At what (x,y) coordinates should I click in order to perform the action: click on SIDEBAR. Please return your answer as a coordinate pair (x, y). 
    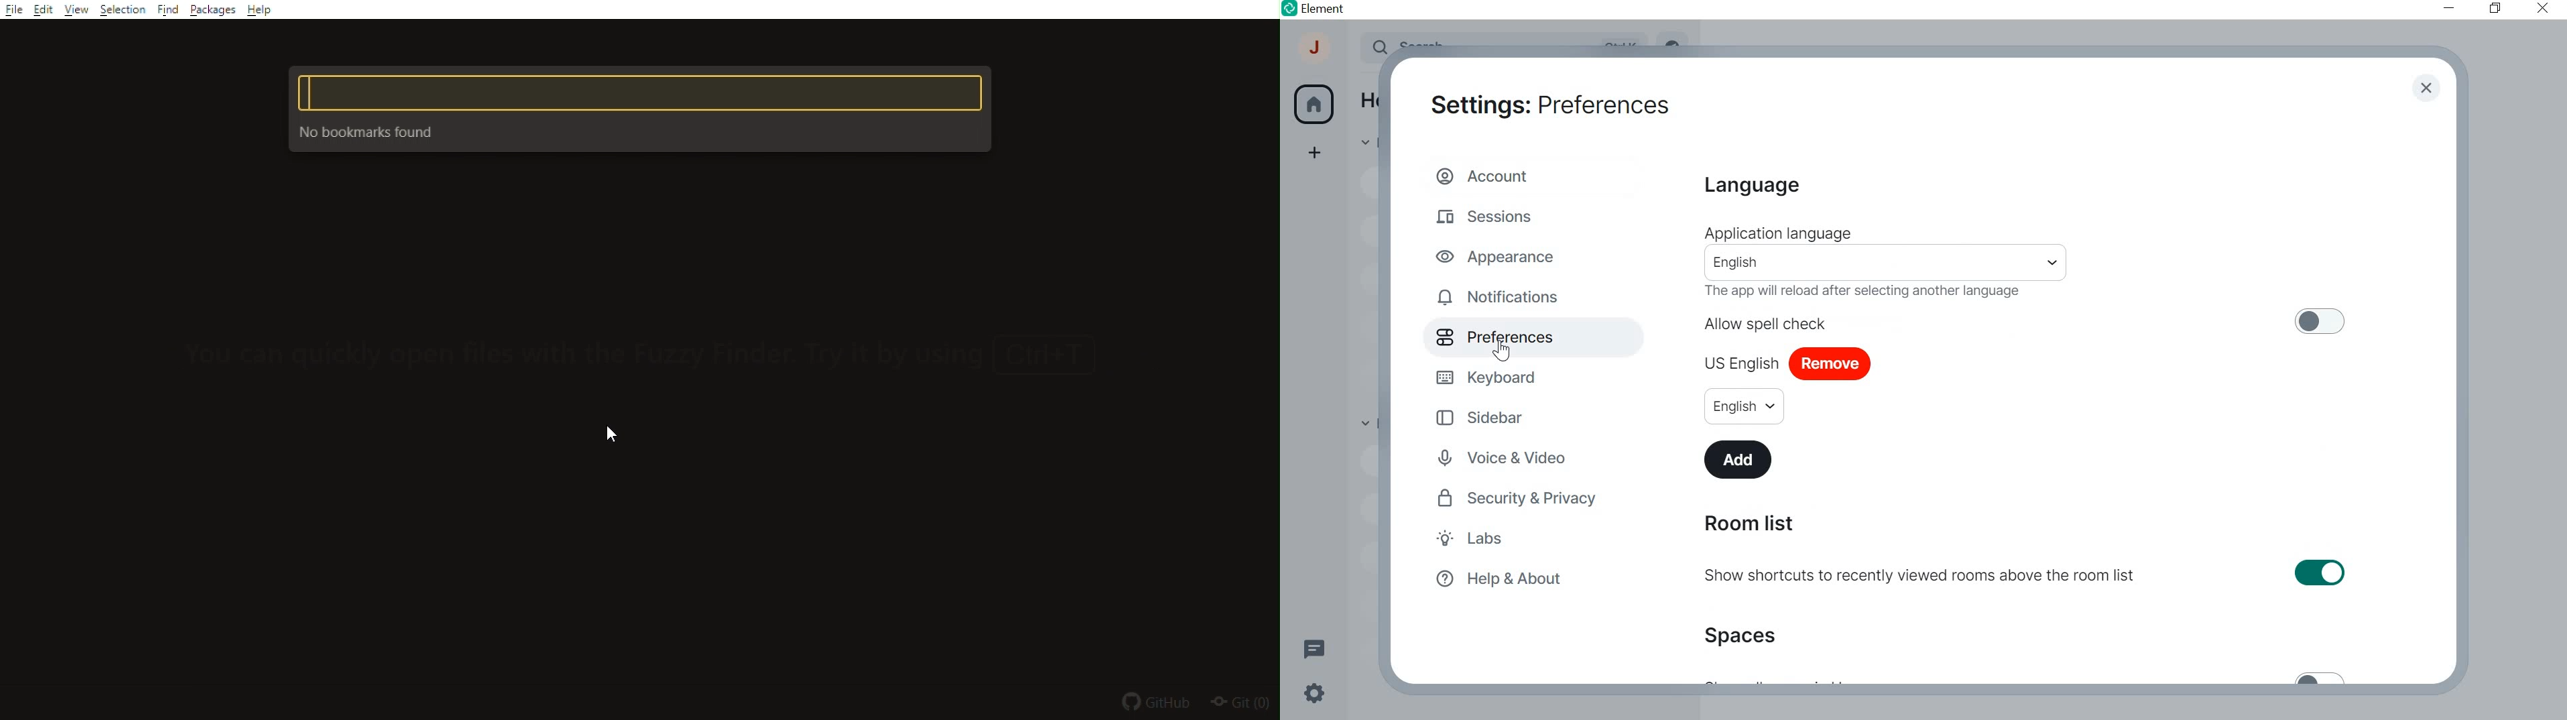
    Looking at the image, I should click on (1491, 416).